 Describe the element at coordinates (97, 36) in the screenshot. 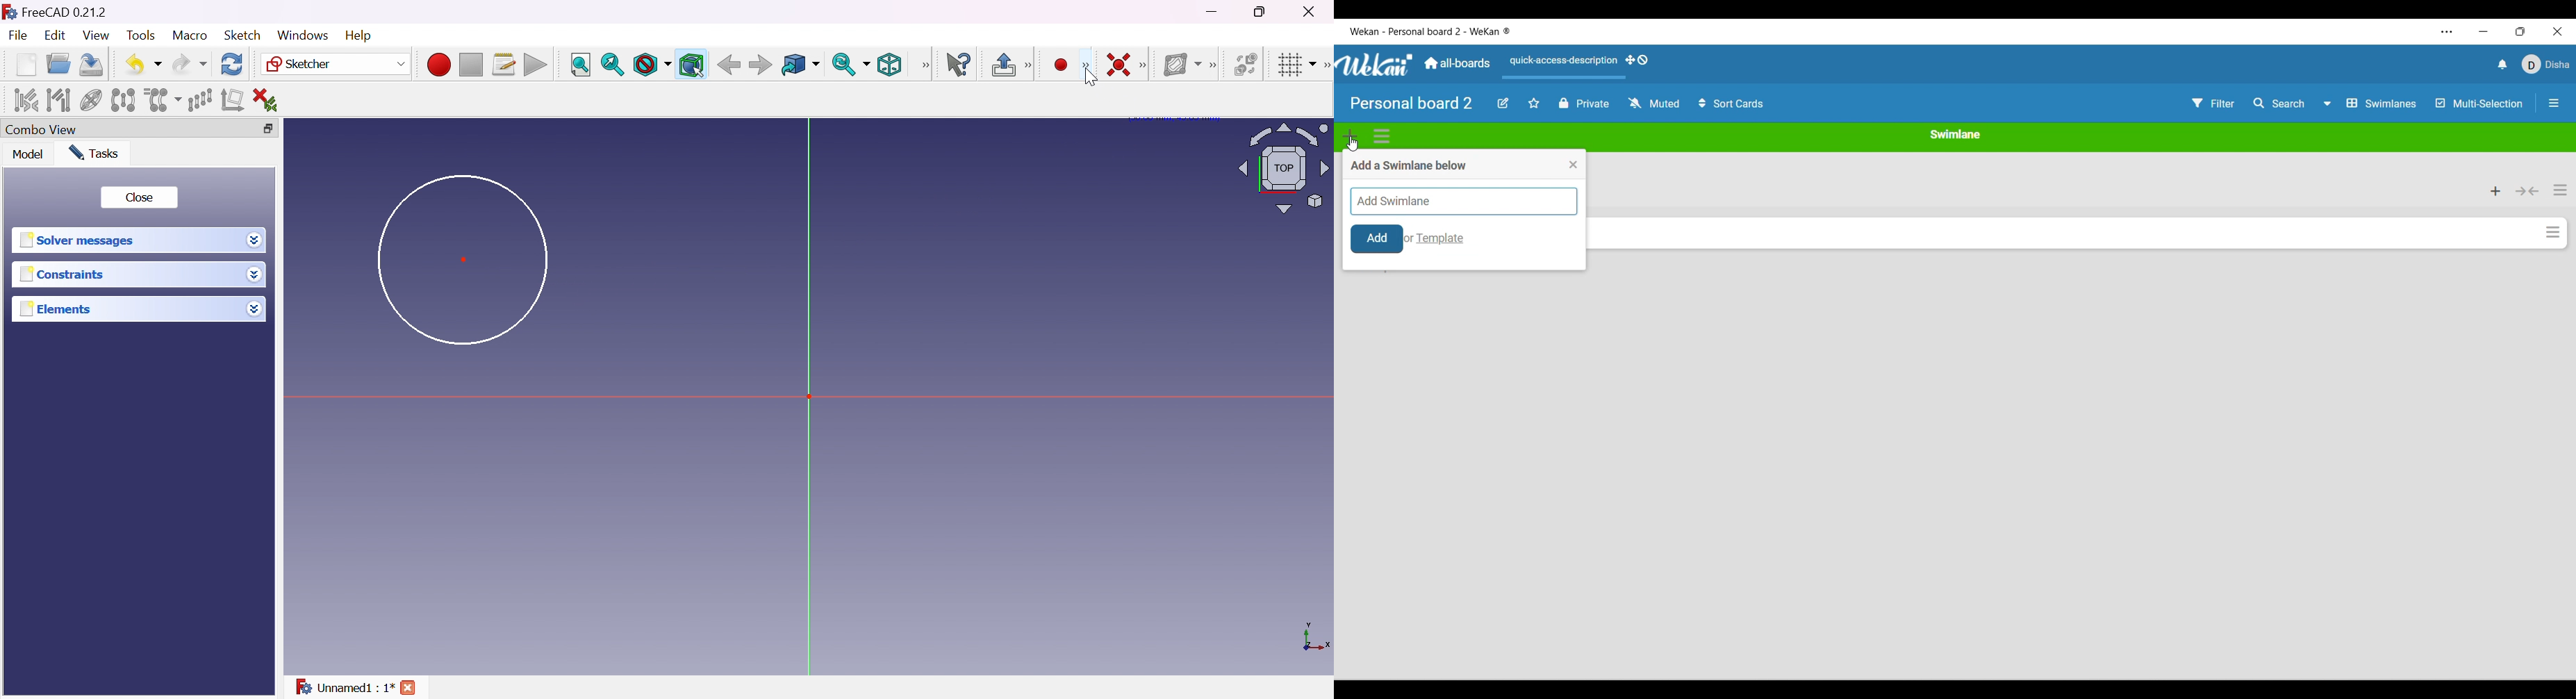

I see `View` at that location.